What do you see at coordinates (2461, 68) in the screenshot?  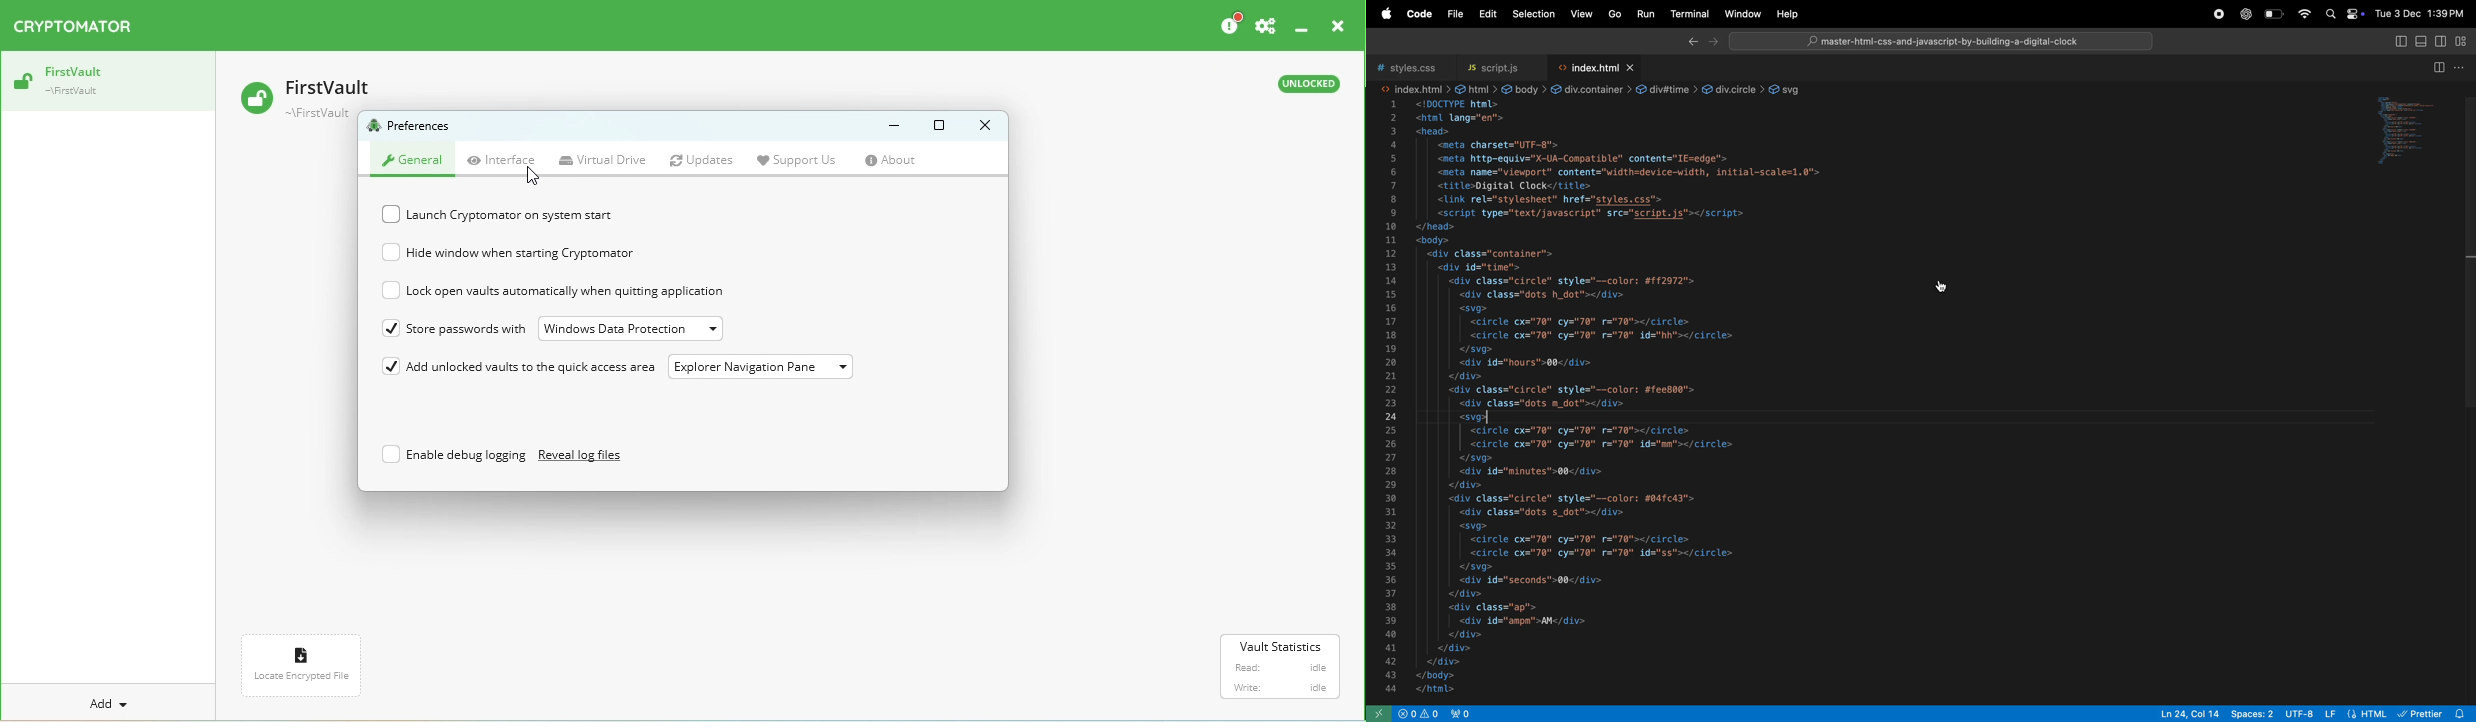 I see `more actions` at bounding box center [2461, 68].